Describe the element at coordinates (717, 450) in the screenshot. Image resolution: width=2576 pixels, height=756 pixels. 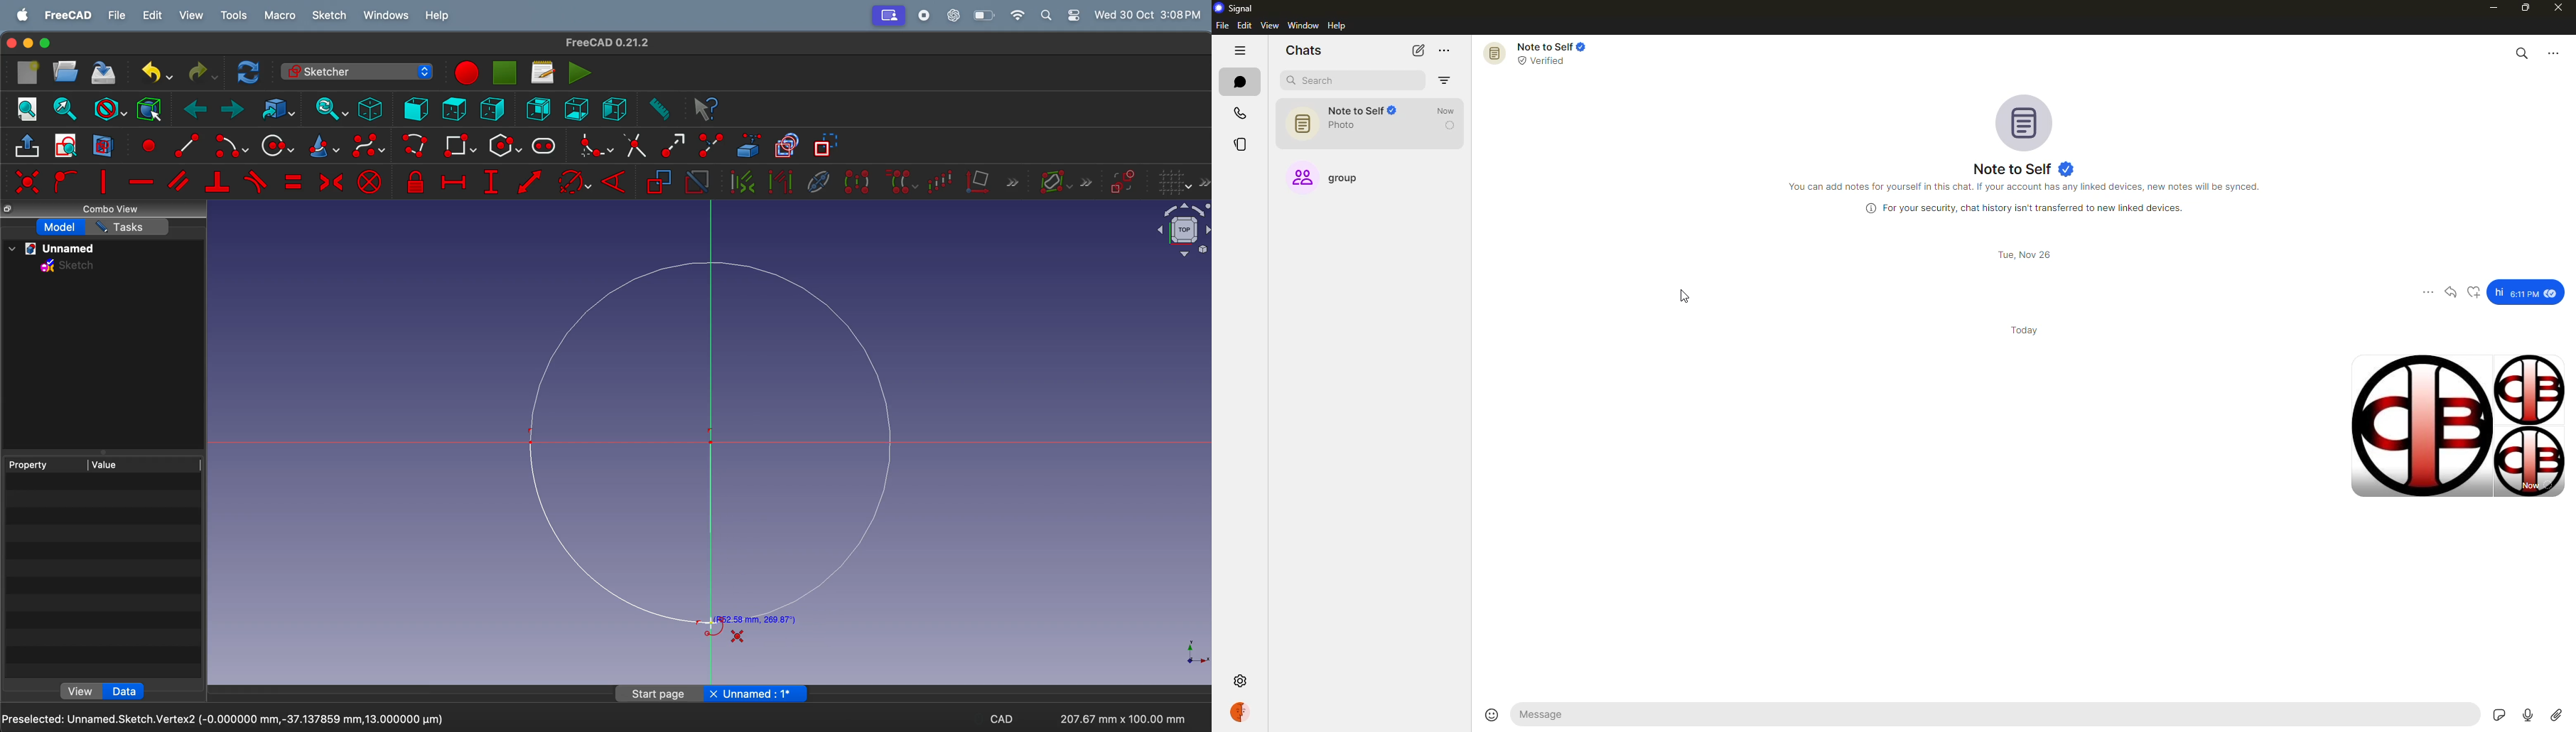
I see `shape` at that location.